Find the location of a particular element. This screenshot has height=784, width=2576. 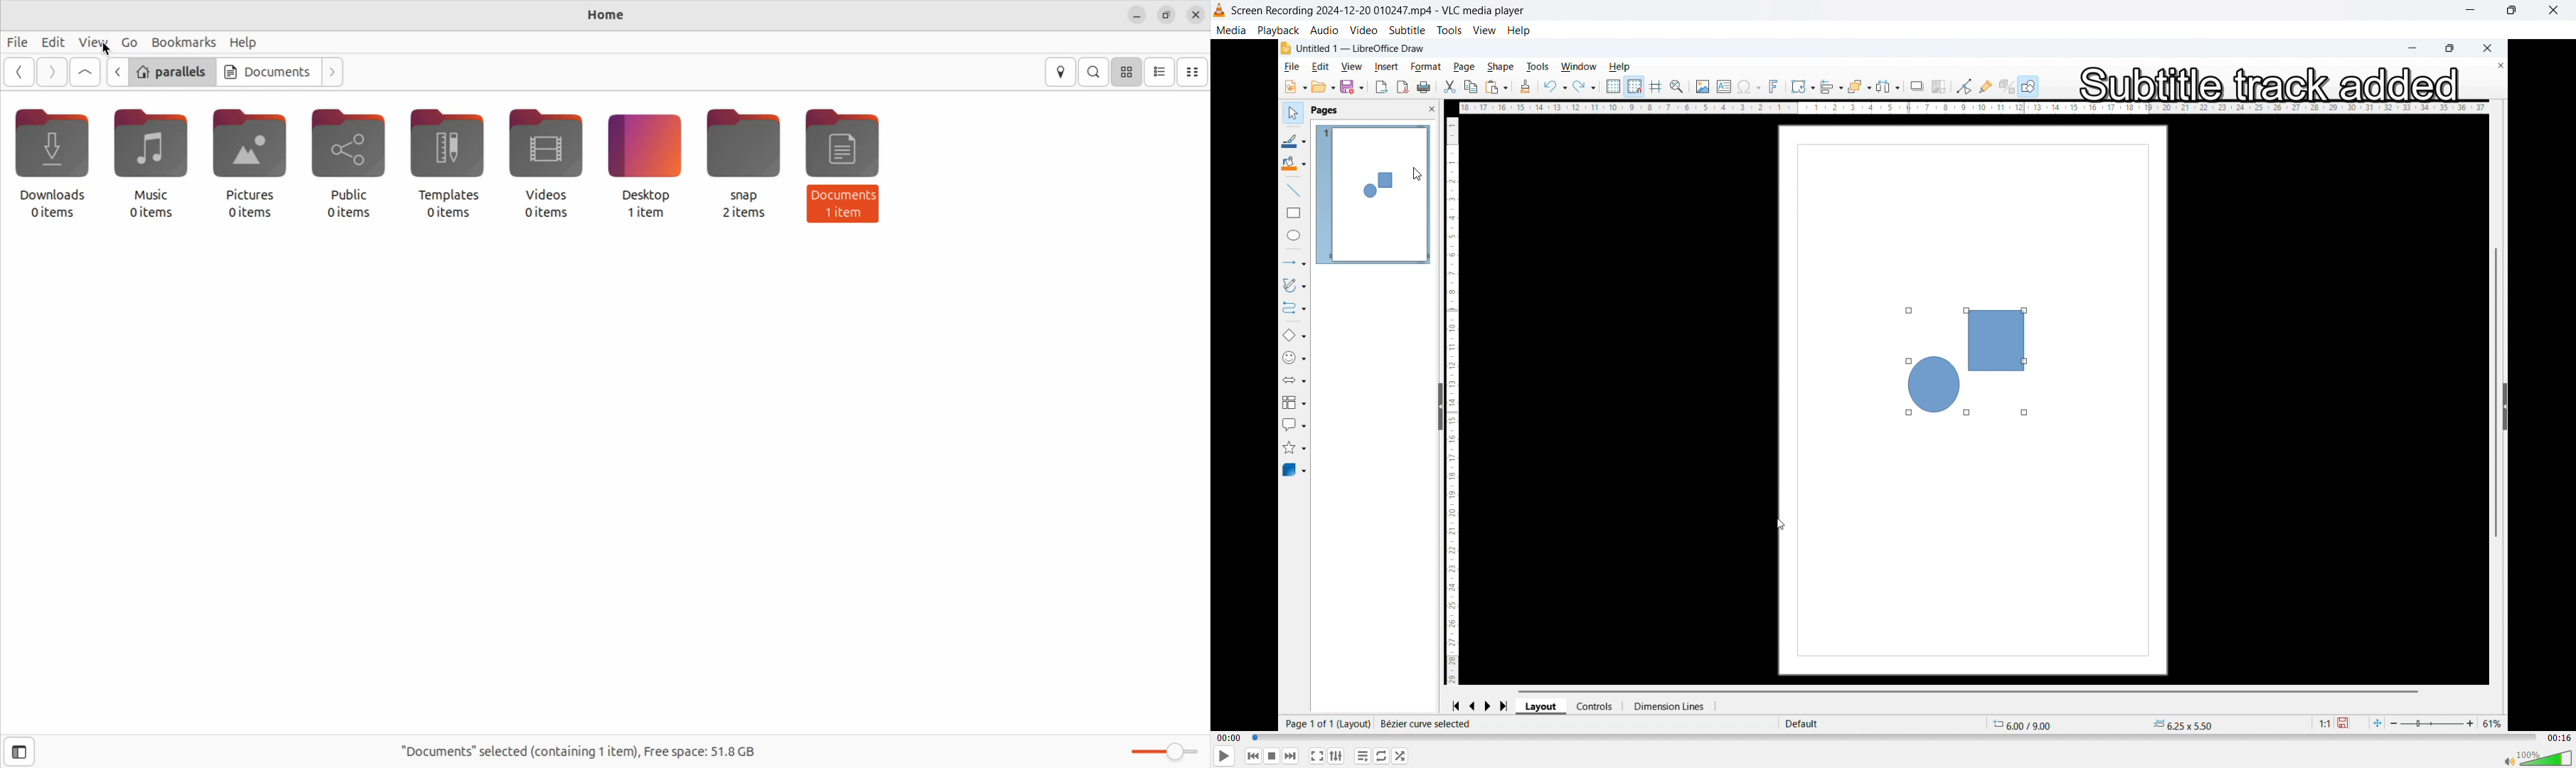

snap is located at coordinates (745, 150).